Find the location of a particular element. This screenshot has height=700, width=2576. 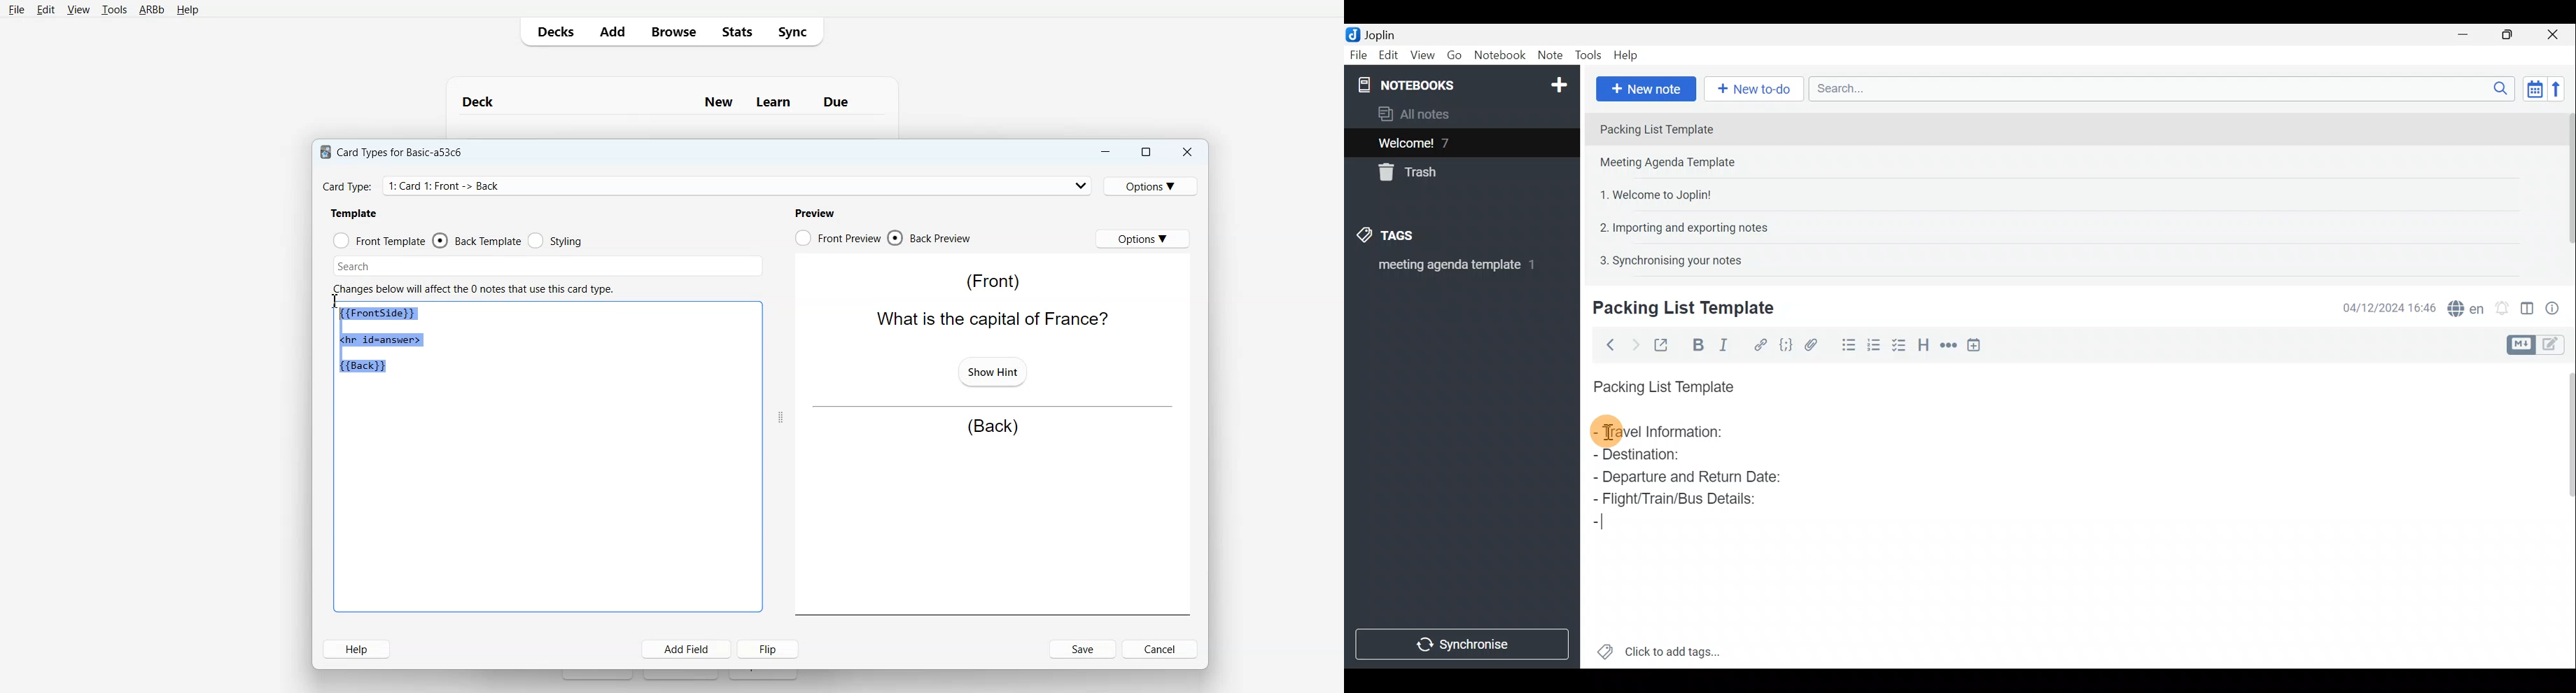

Go is located at coordinates (1455, 55).